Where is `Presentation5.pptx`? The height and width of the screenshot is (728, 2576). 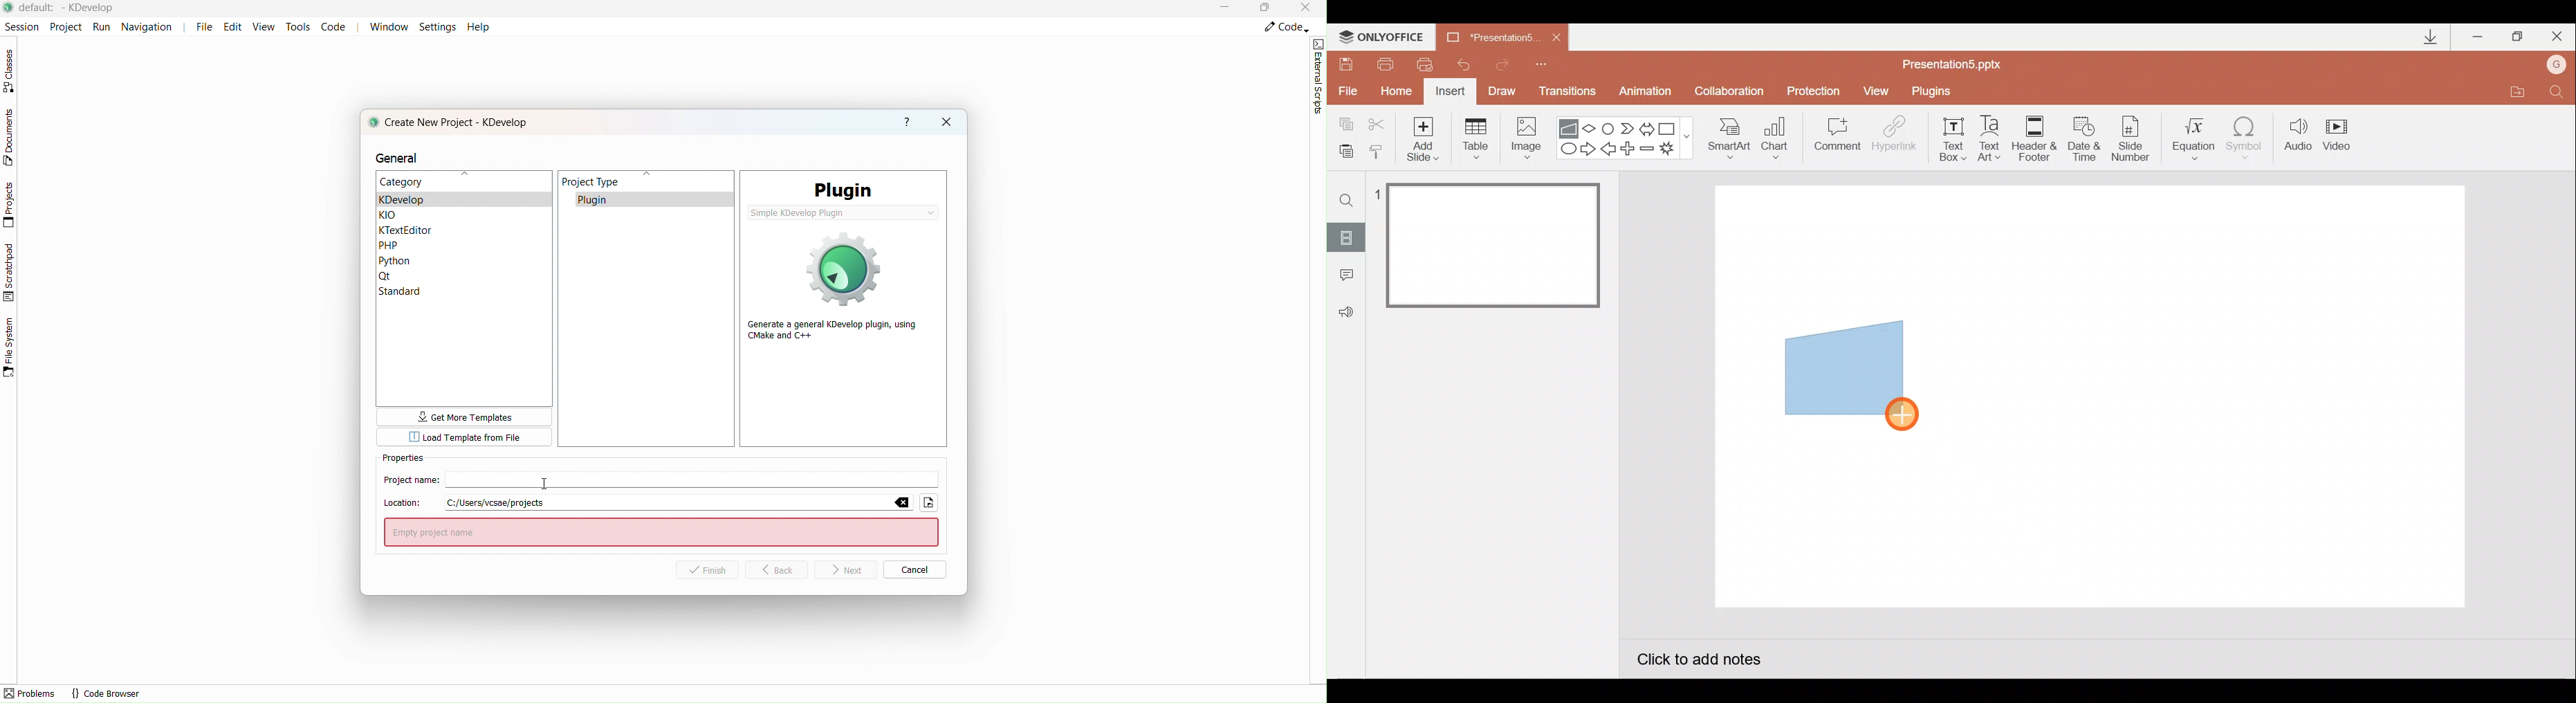 Presentation5.pptx is located at coordinates (1961, 61).